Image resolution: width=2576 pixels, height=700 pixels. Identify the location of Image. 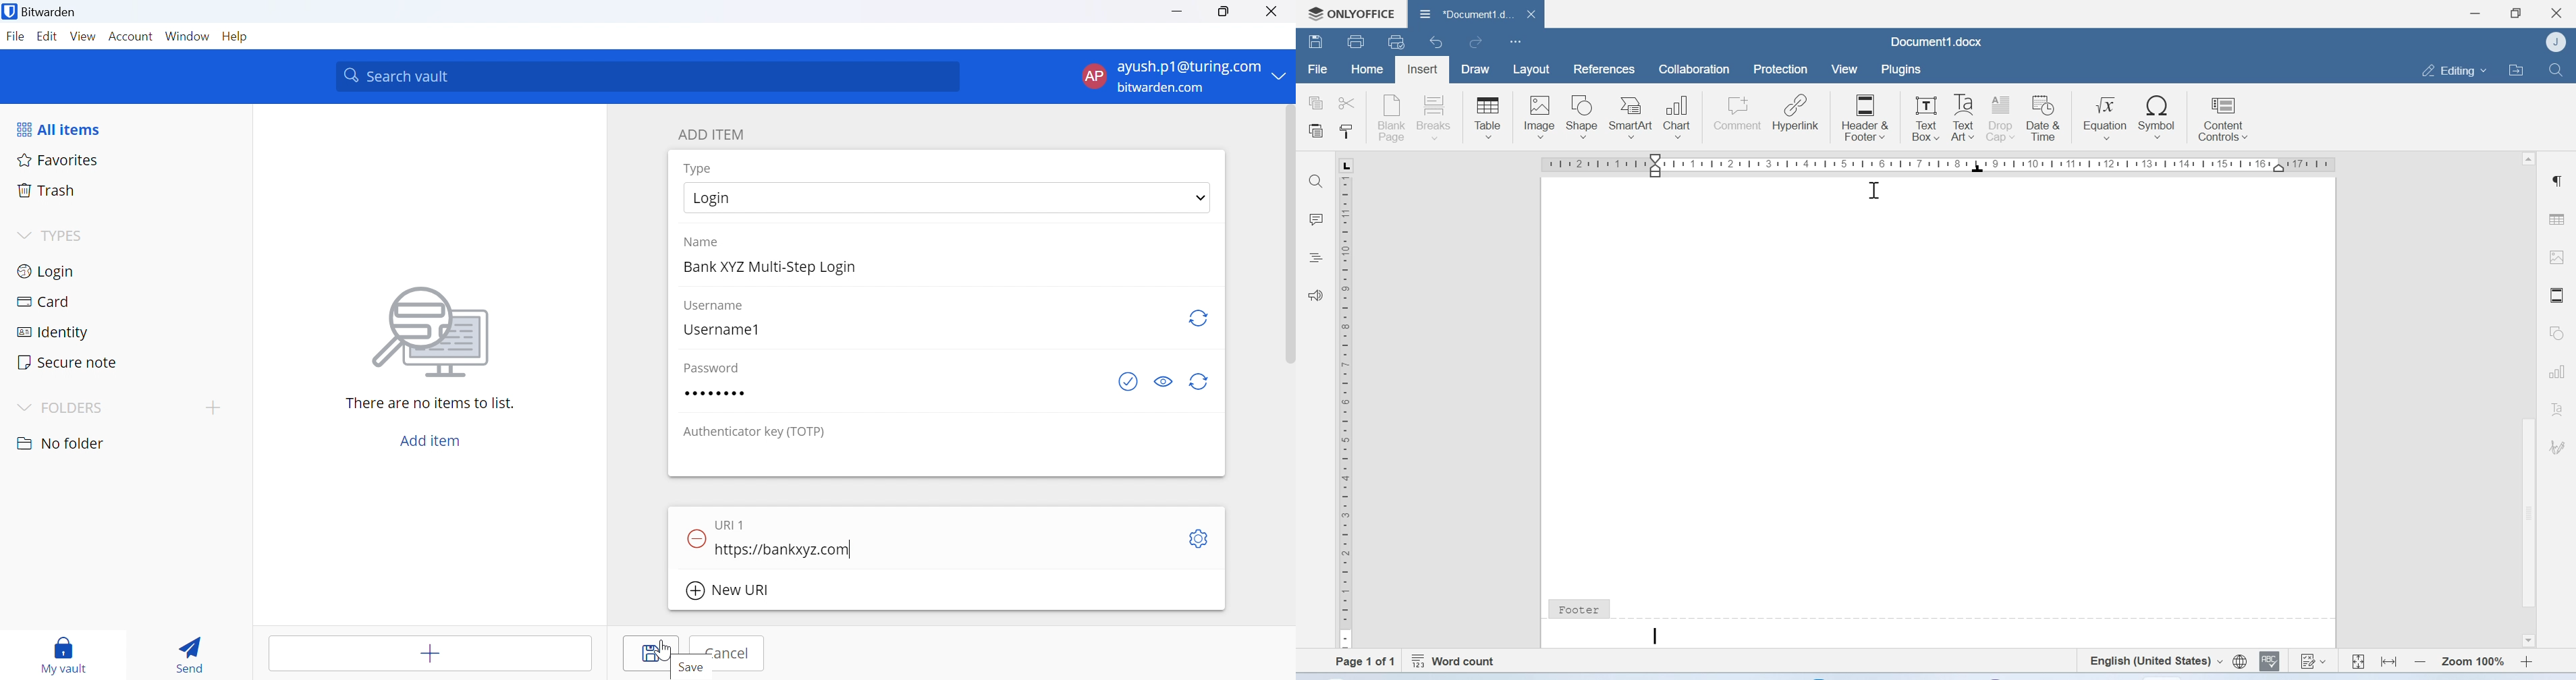
(1539, 116).